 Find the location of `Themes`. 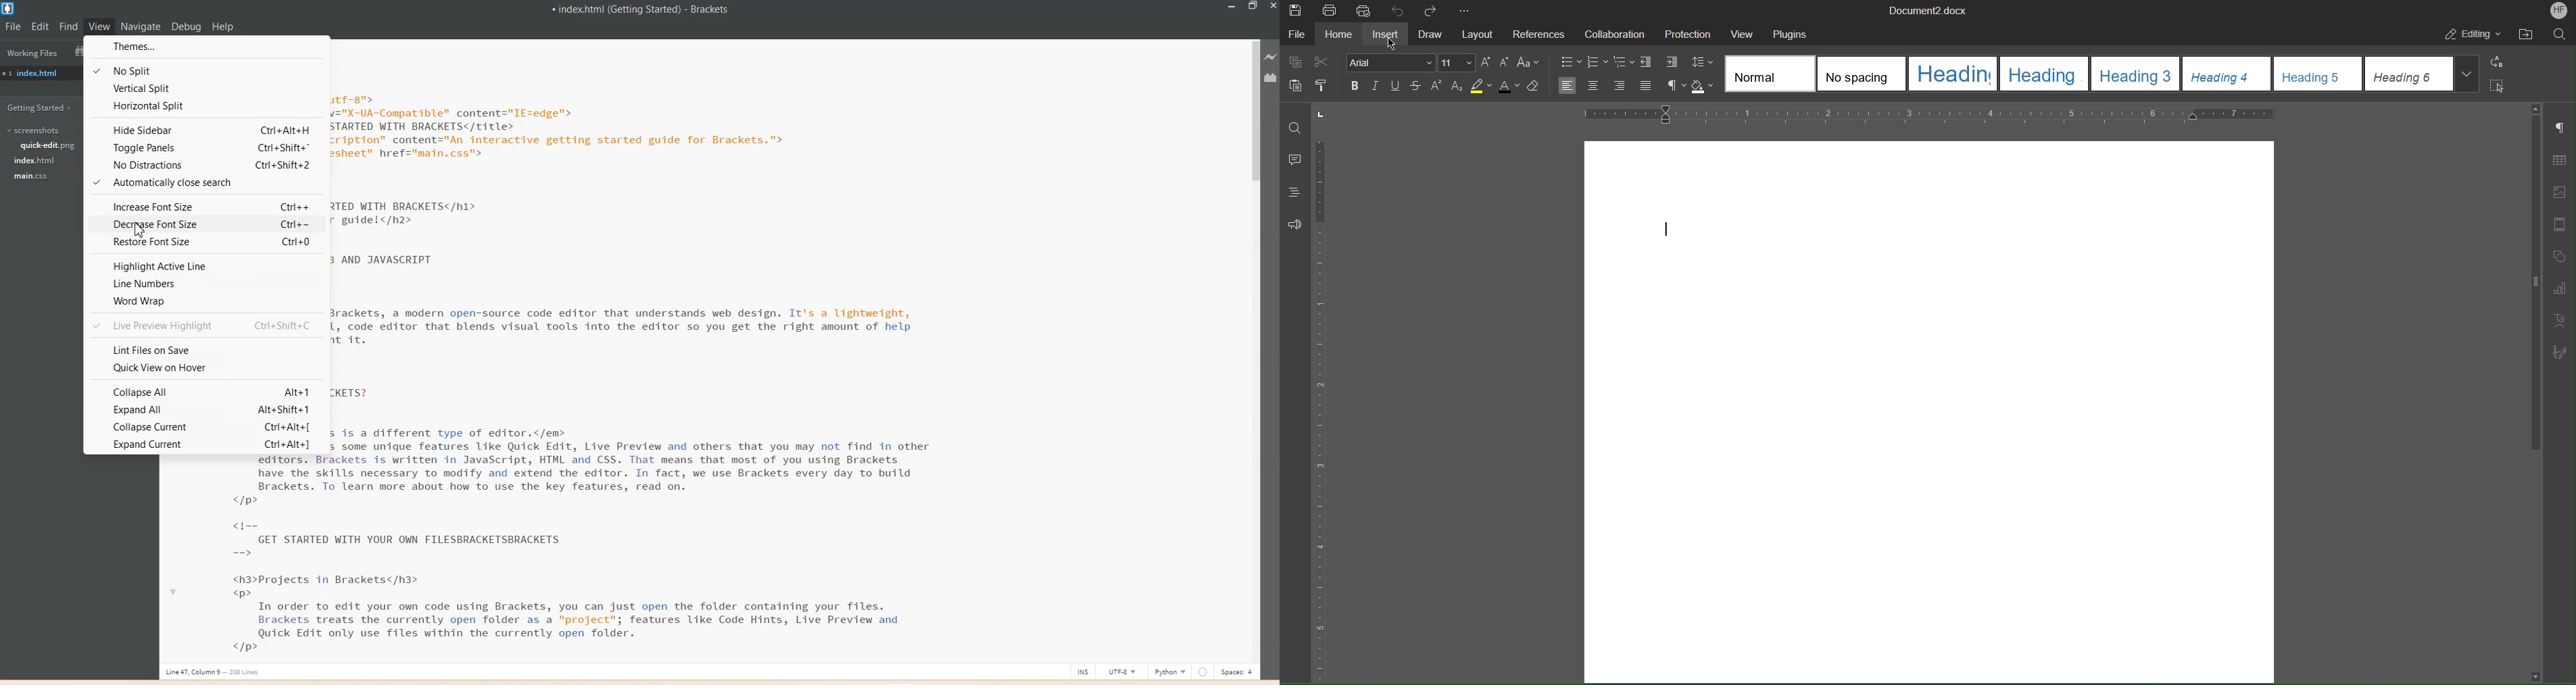

Themes is located at coordinates (210, 48).